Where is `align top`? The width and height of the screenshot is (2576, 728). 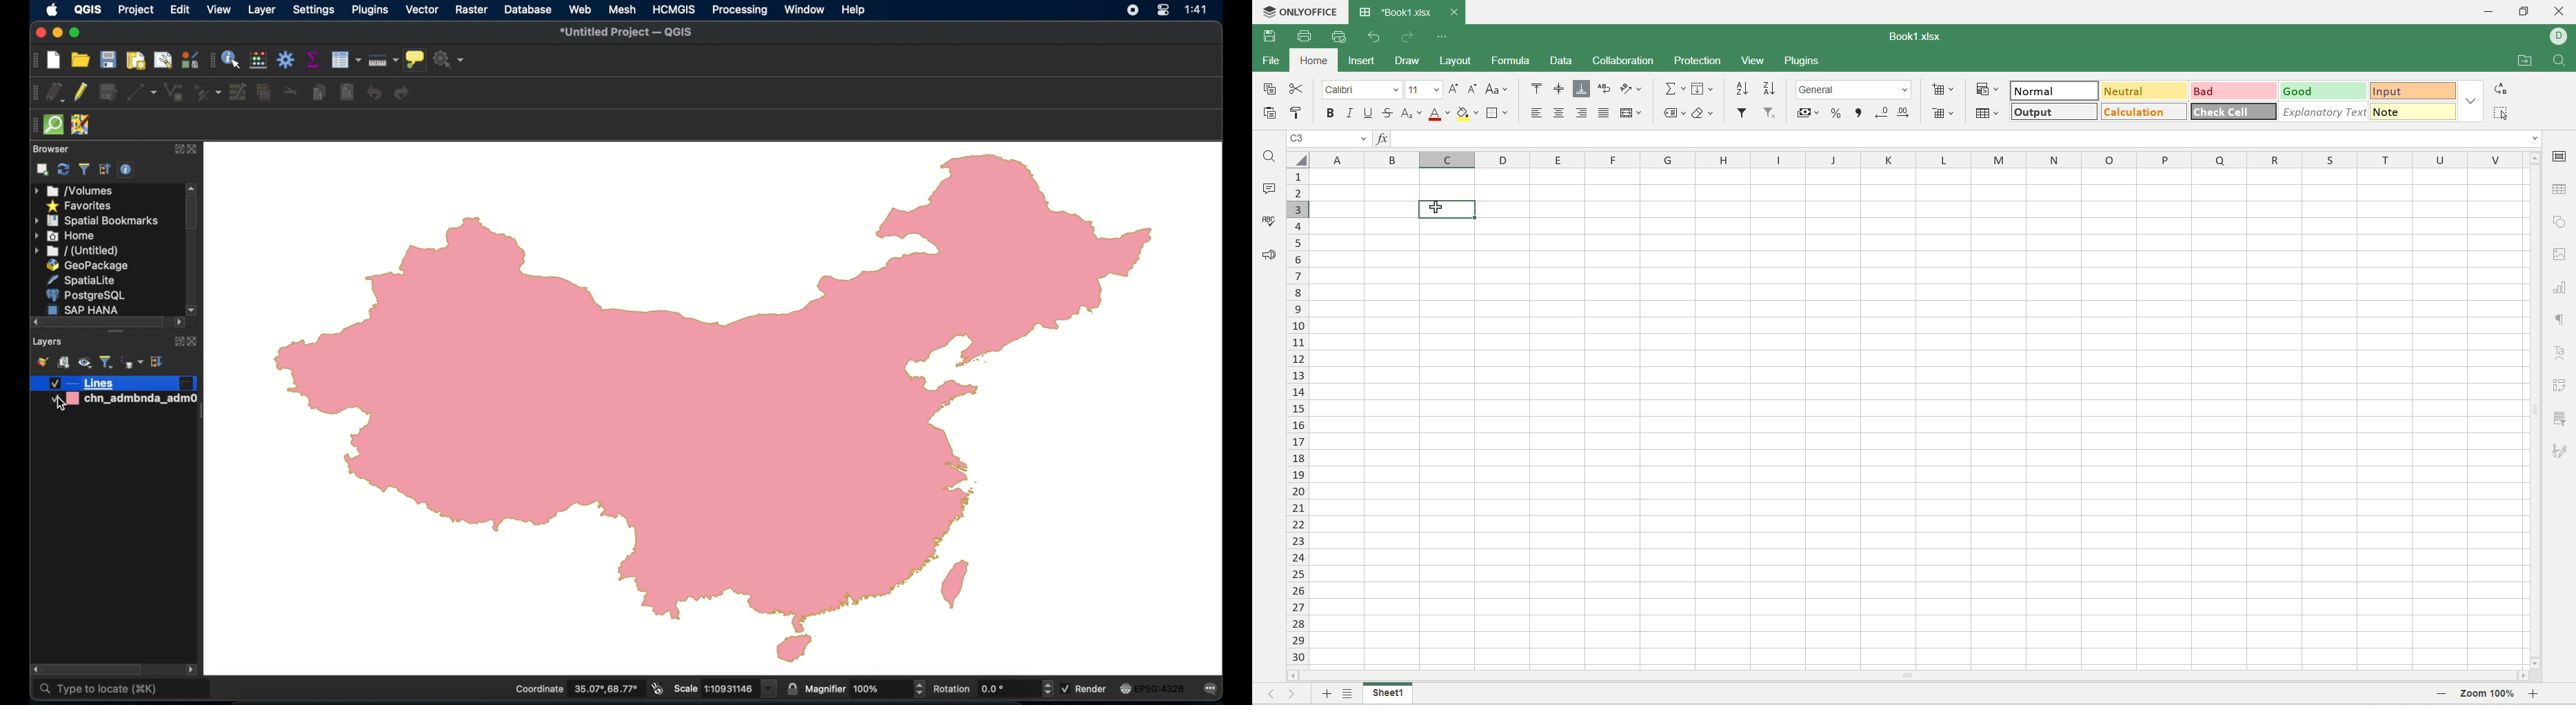
align top is located at coordinates (1536, 88).